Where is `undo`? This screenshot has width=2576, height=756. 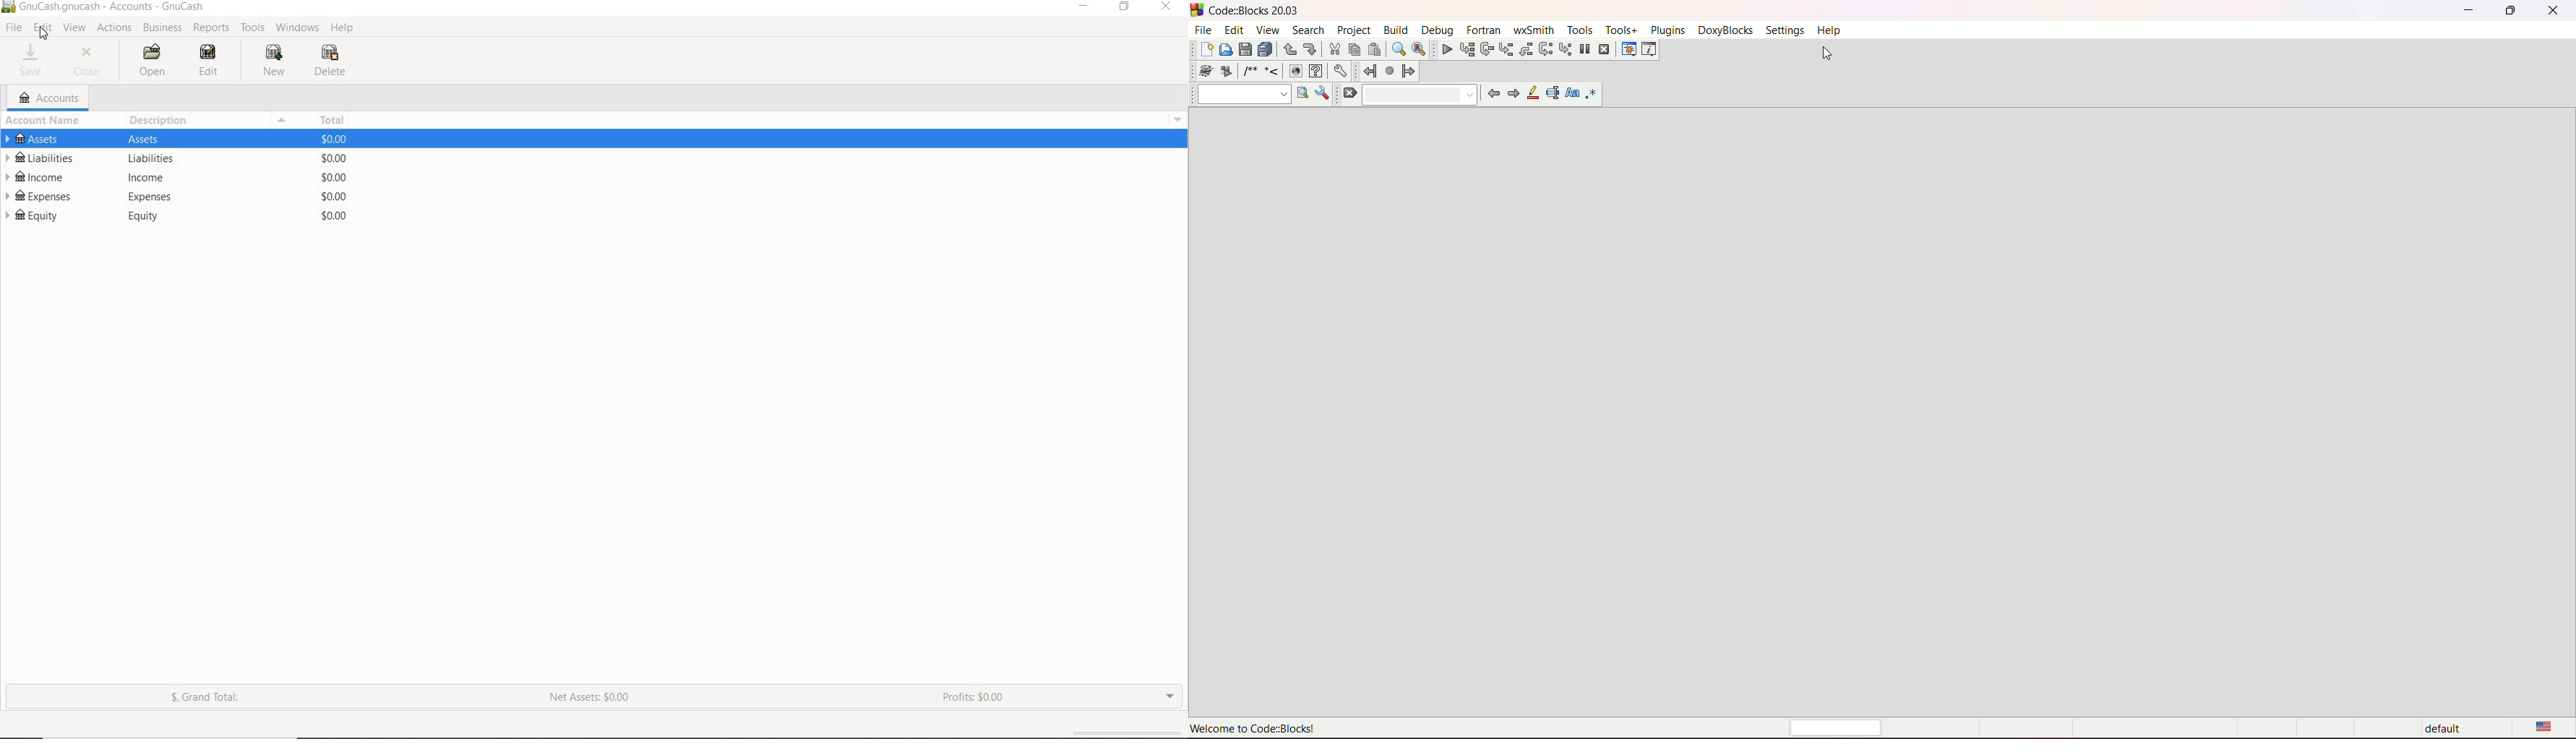 undo is located at coordinates (1291, 50).